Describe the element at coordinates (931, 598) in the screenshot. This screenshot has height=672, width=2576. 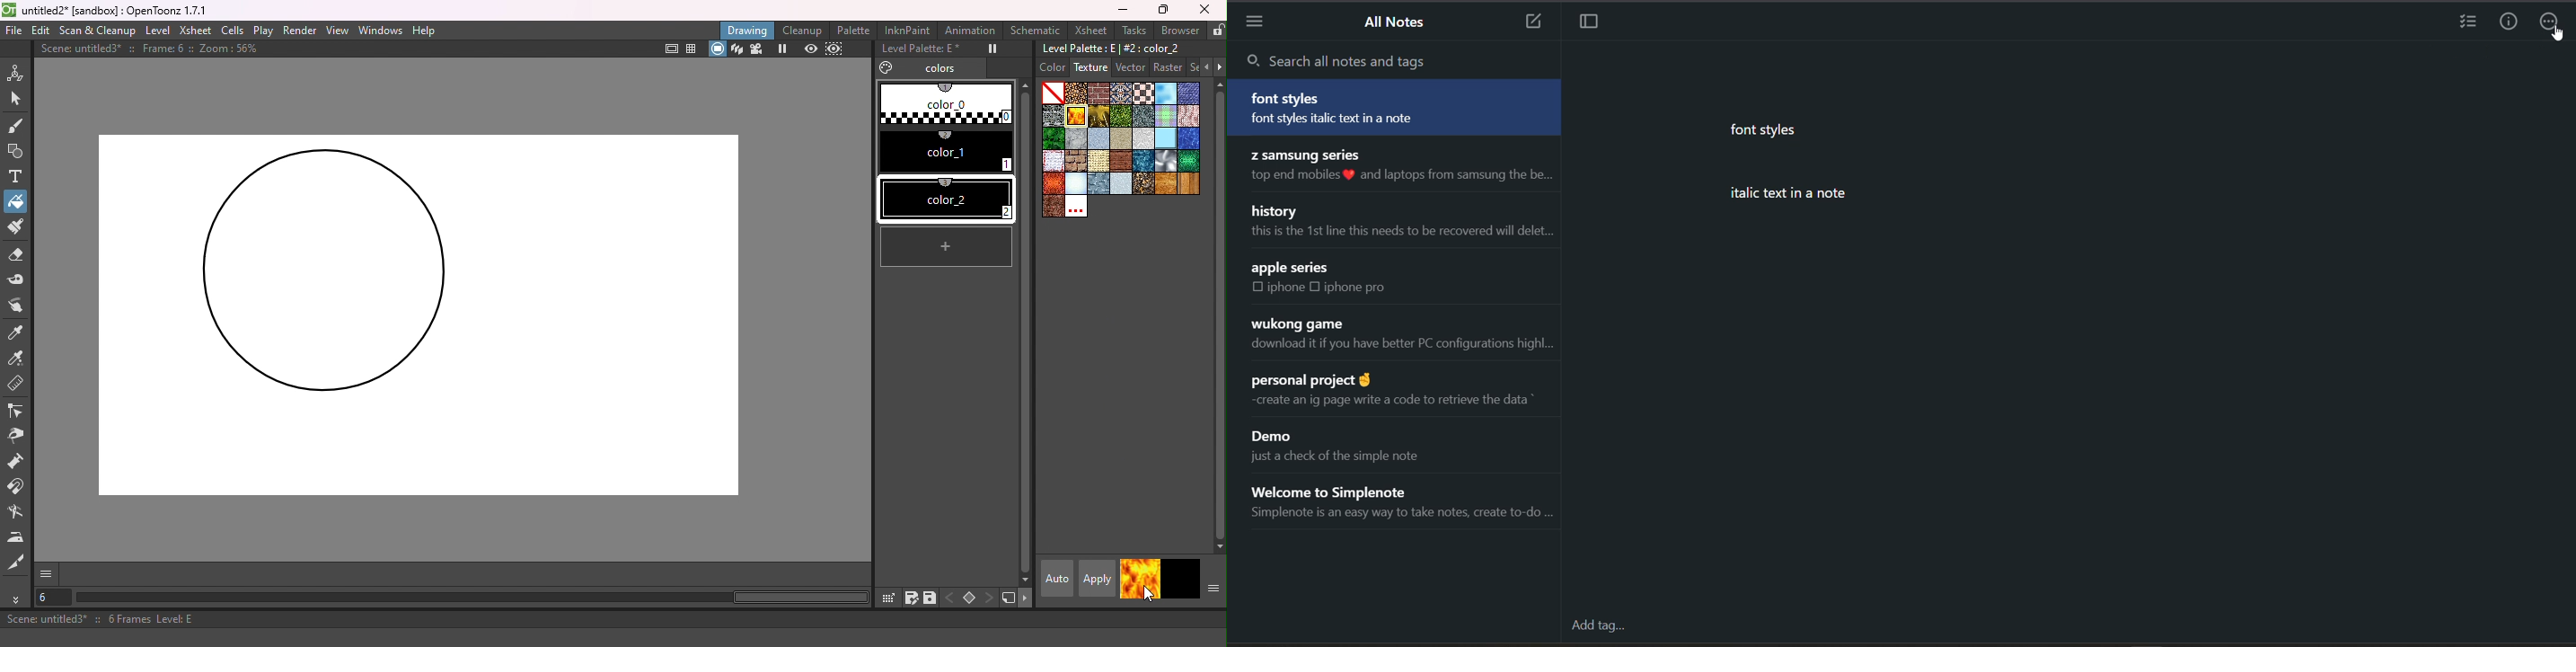
I see `save palette` at that location.